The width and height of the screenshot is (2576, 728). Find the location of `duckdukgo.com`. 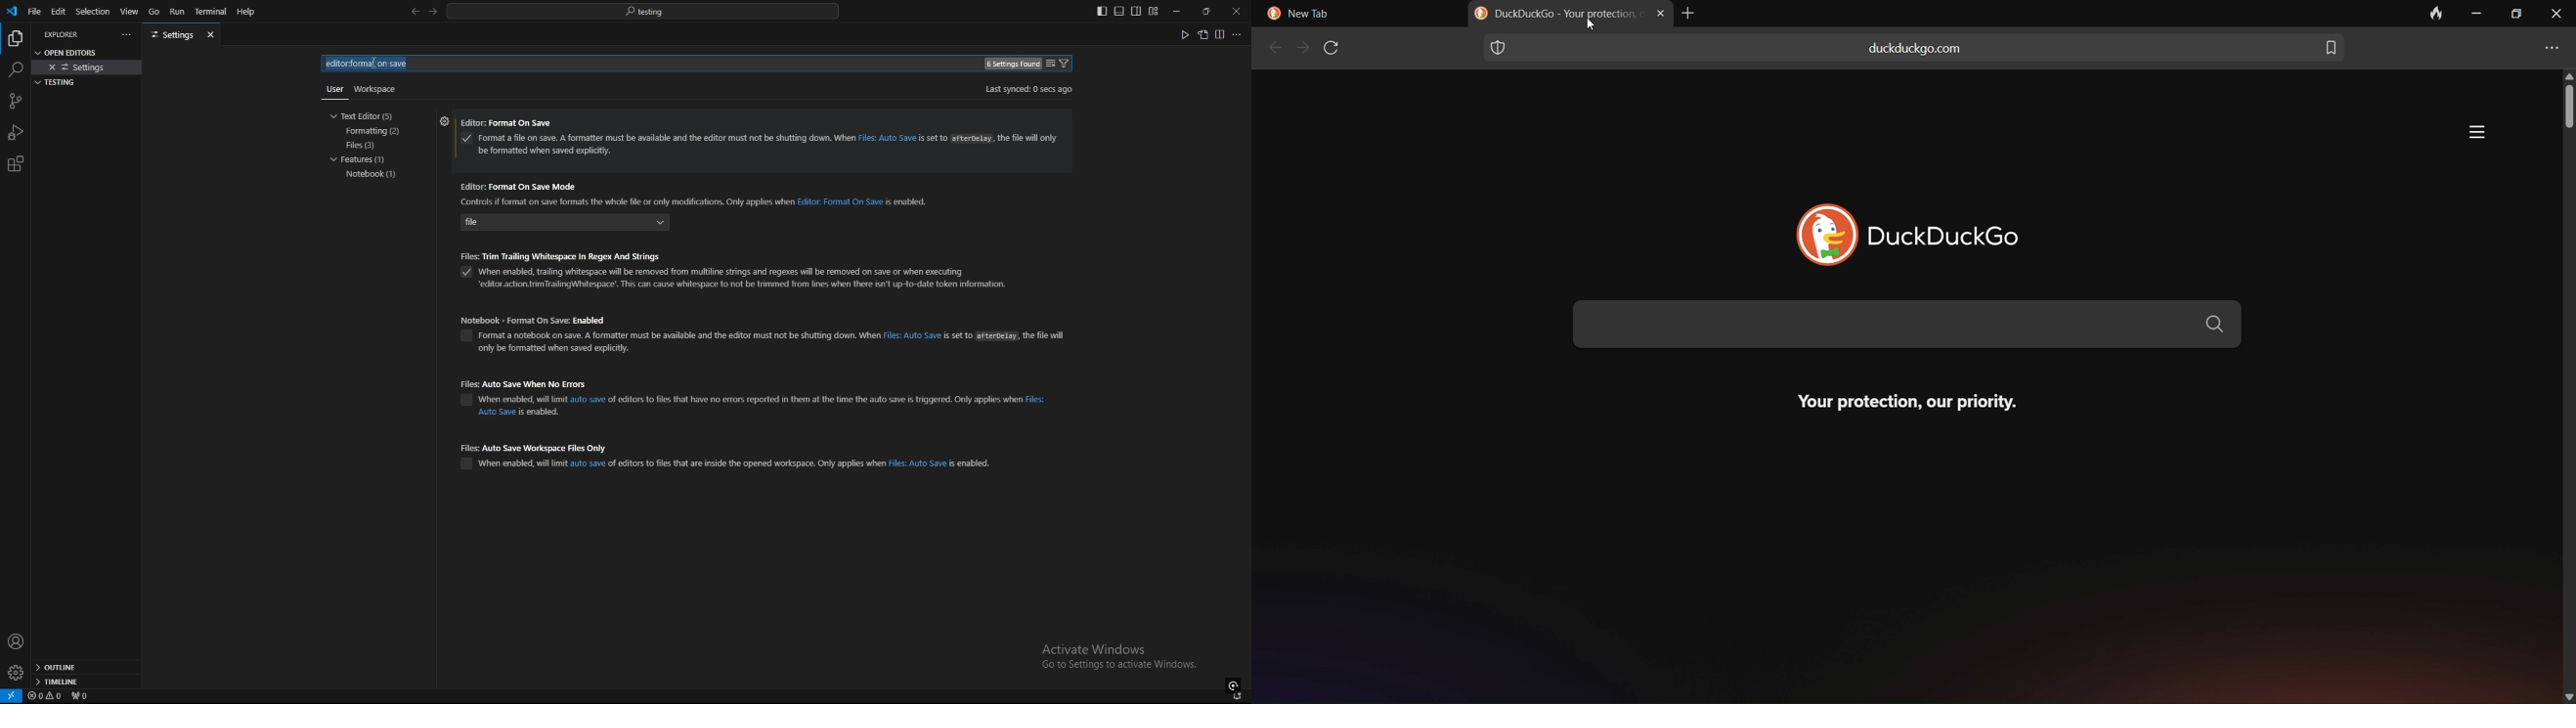

duckdukgo.com is located at coordinates (1917, 55).